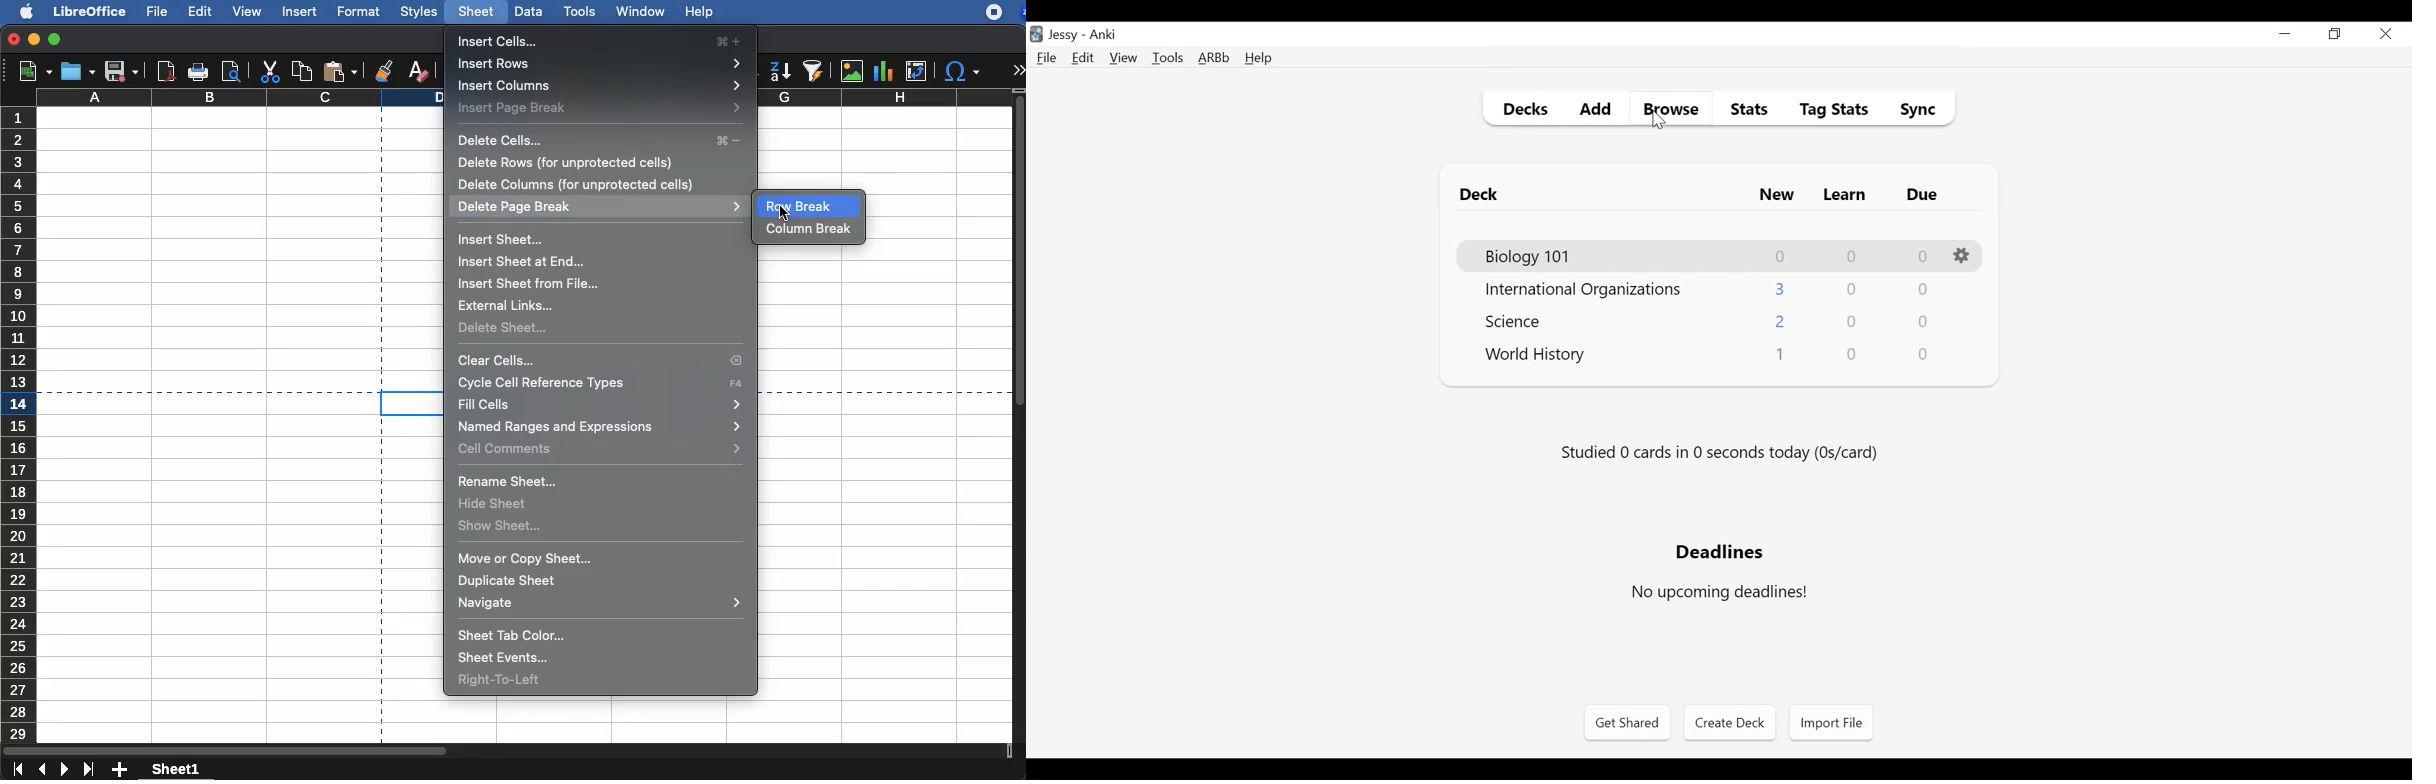  I want to click on paste, so click(343, 70).